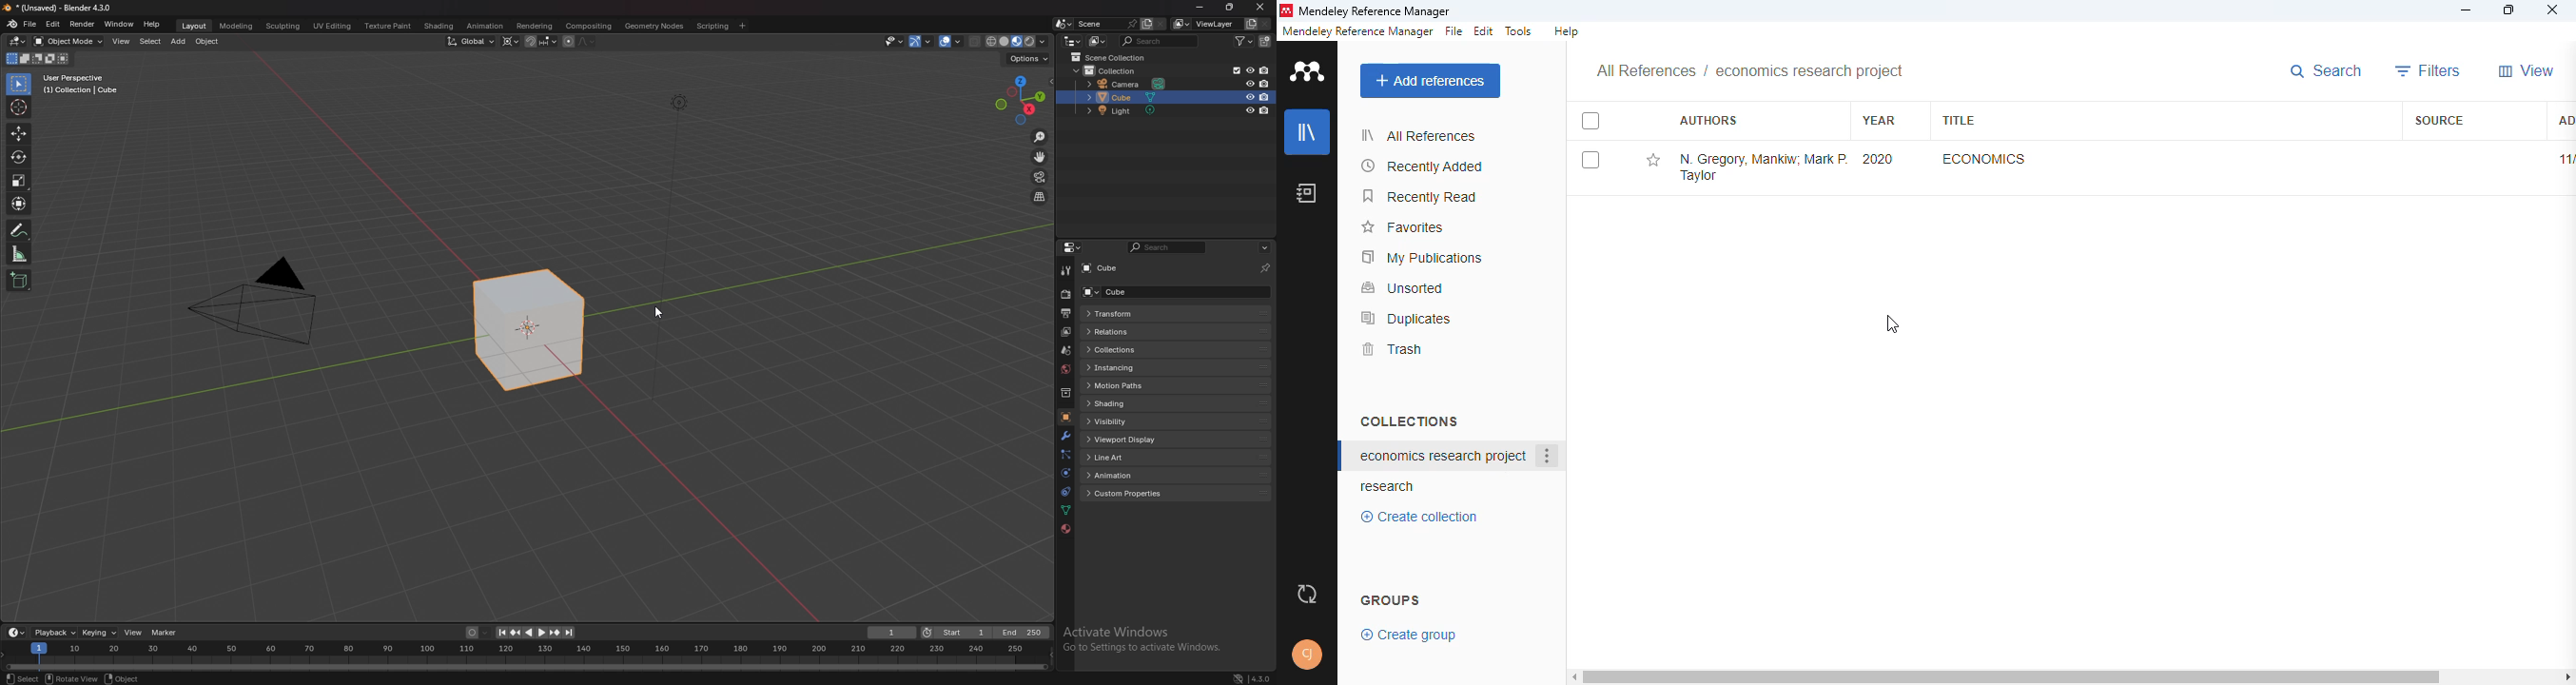 The width and height of the screenshot is (2576, 700). Describe the element at coordinates (1266, 84) in the screenshot. I see `disable in renders` at that location.